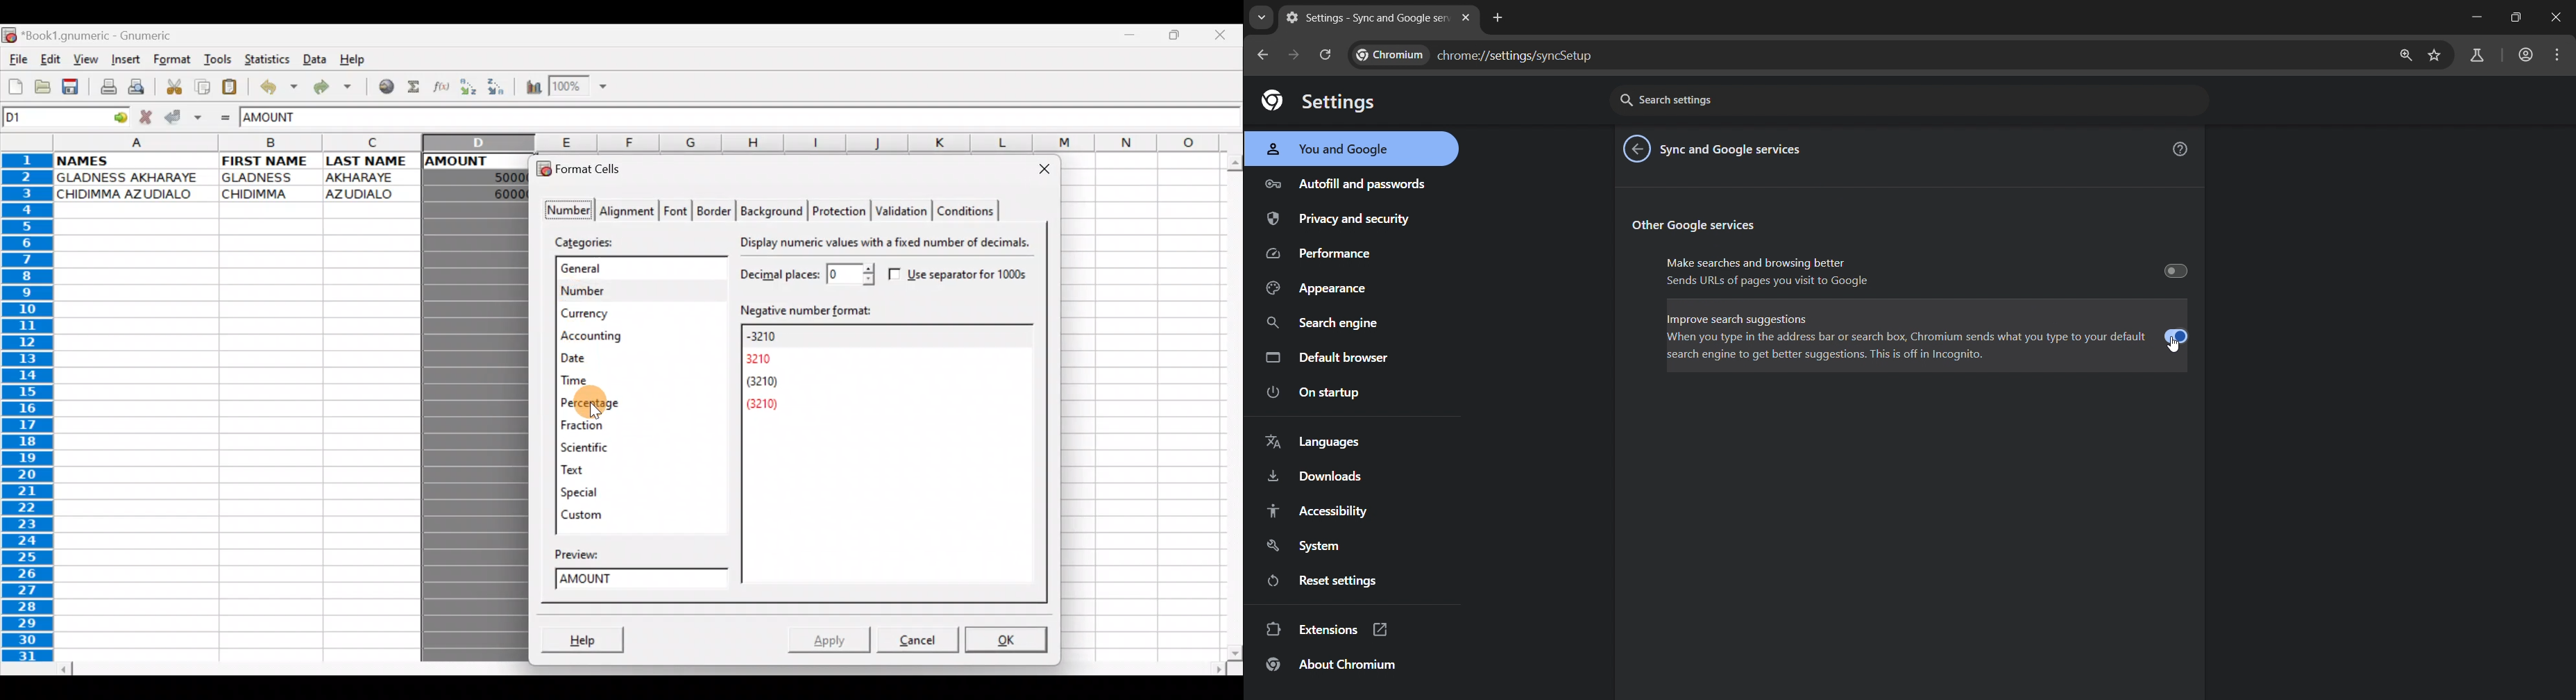 The height and width of the screenshot is (700, 2576). What do you see at coordinates (330, 88) in the screenshot?
I see `Redo undone action` at bounding box center [330, 88].